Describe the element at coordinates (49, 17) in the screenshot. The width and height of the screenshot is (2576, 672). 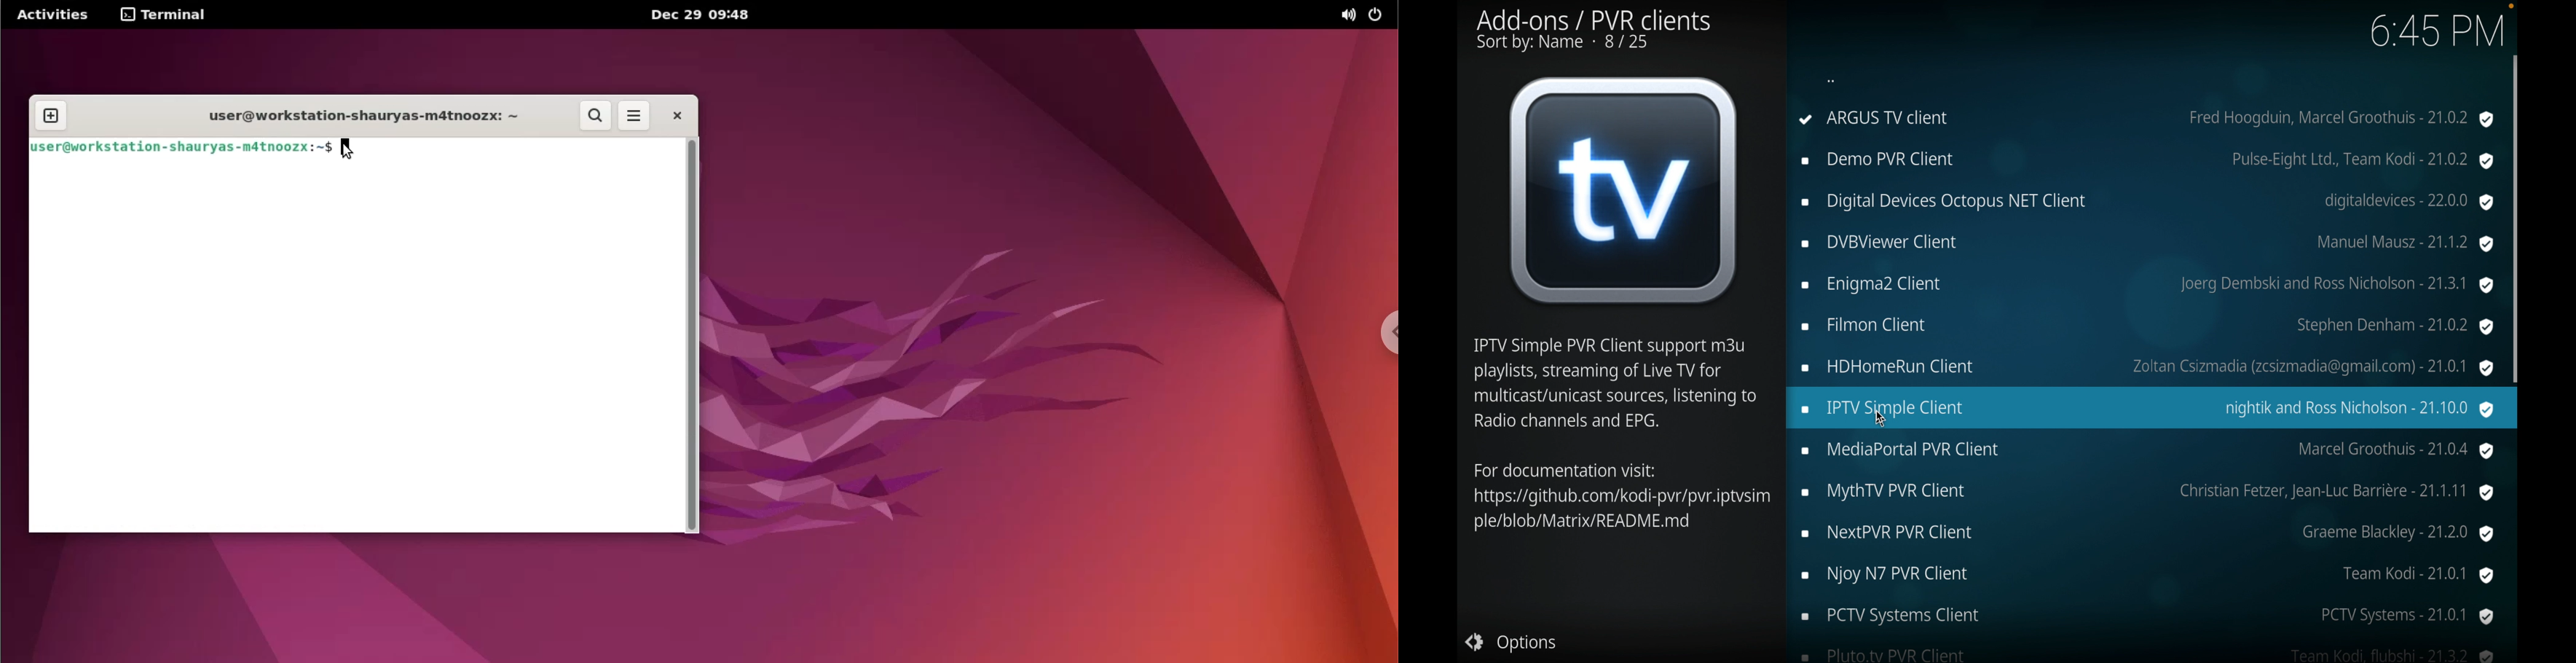
I see `Activities` at that location.